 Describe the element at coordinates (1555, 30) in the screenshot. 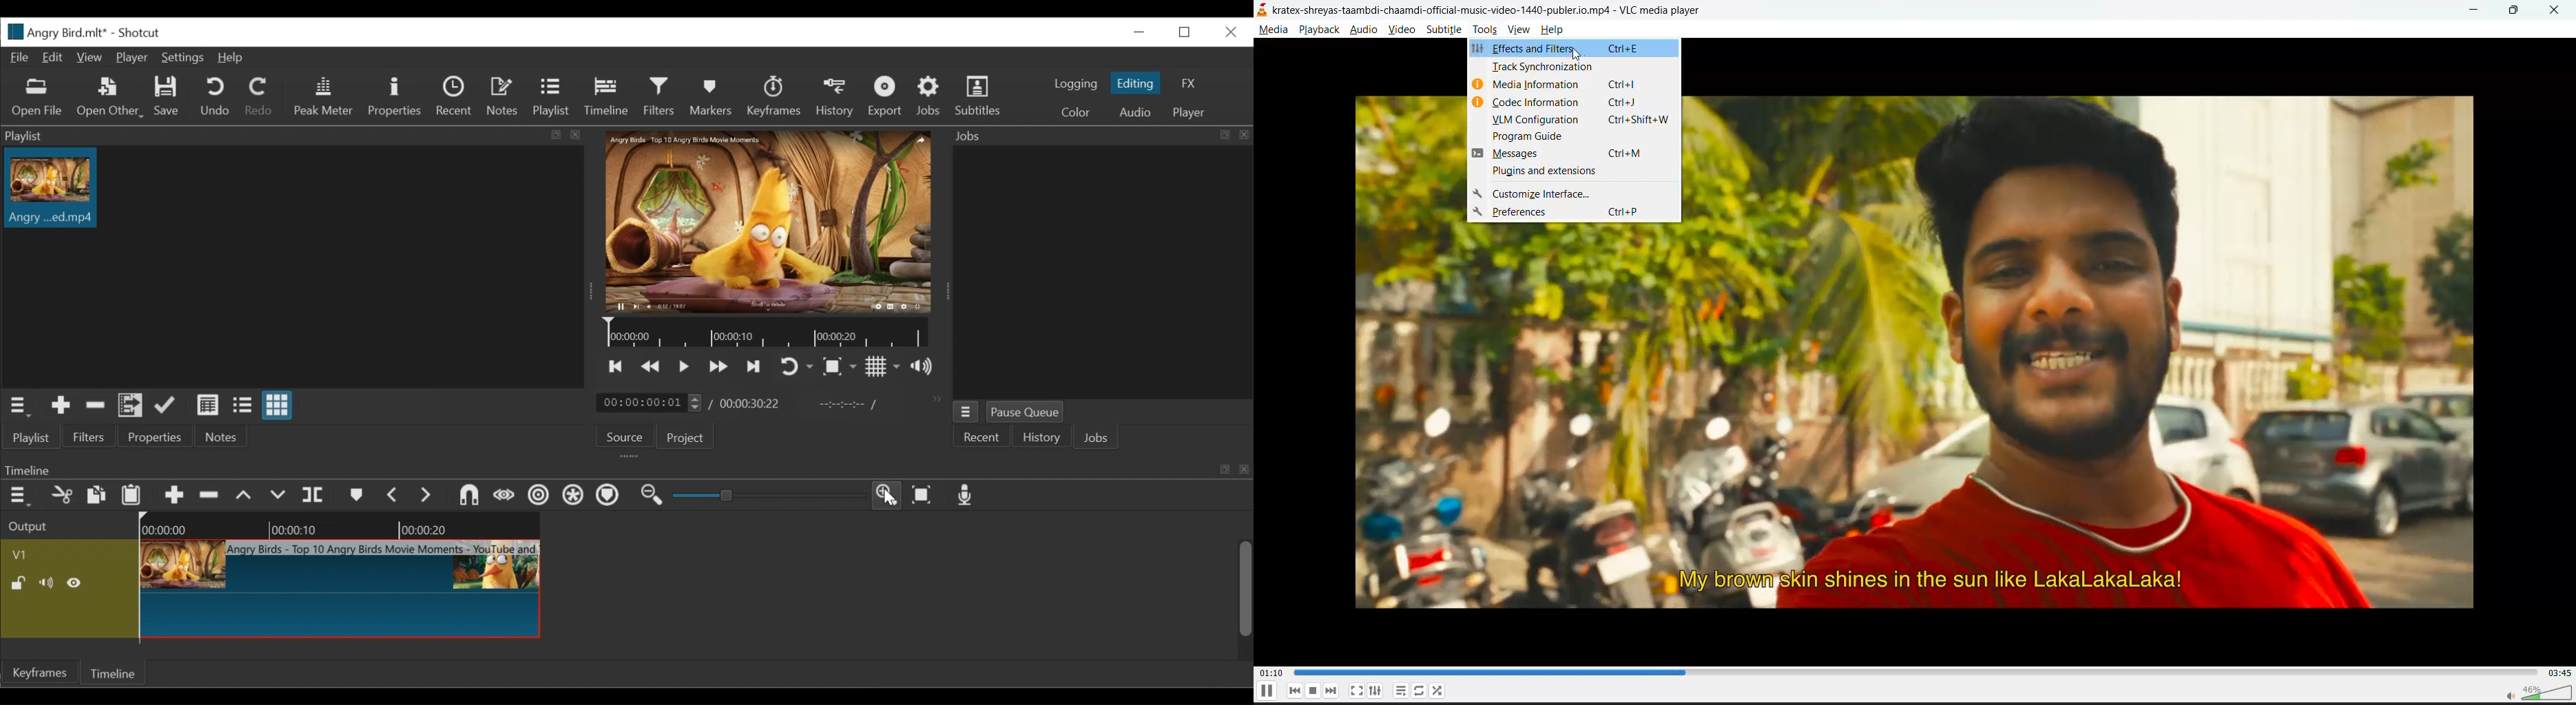

I see `help` at that location.